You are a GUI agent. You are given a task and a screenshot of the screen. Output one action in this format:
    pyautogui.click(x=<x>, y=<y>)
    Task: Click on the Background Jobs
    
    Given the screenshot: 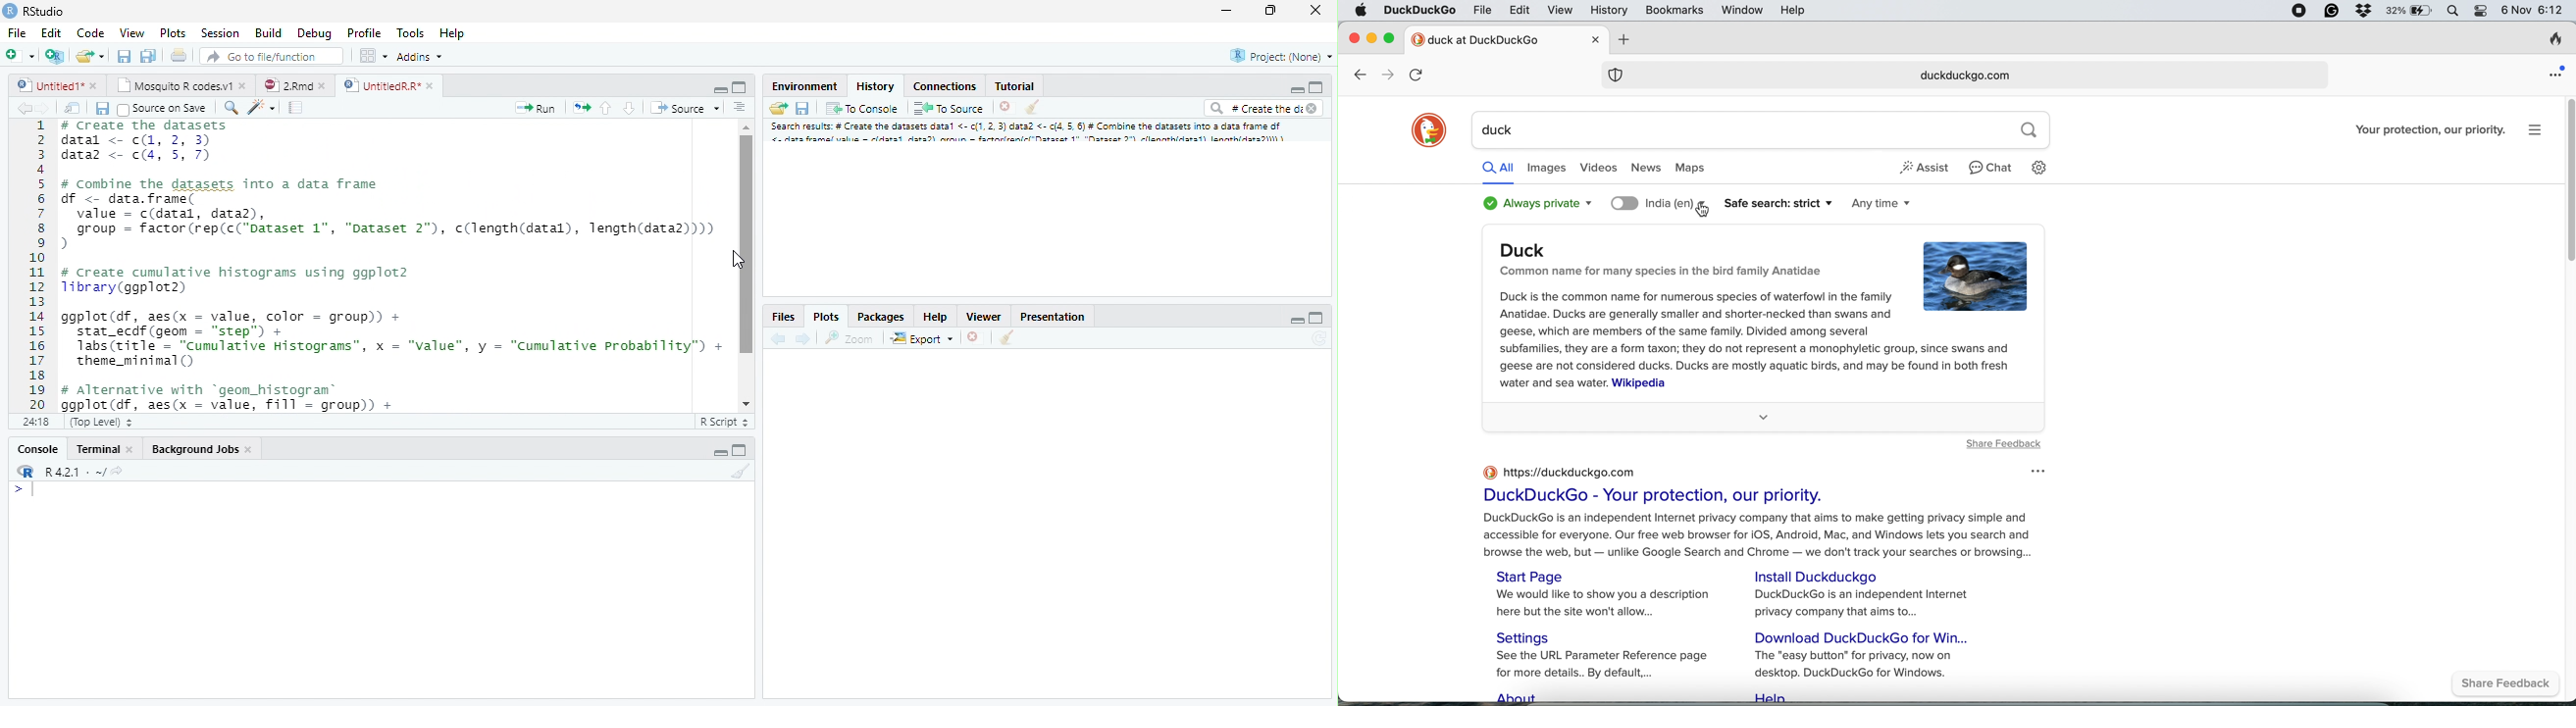 What is the action you would take?
    pyautogui.click(x=203, y=449)
    